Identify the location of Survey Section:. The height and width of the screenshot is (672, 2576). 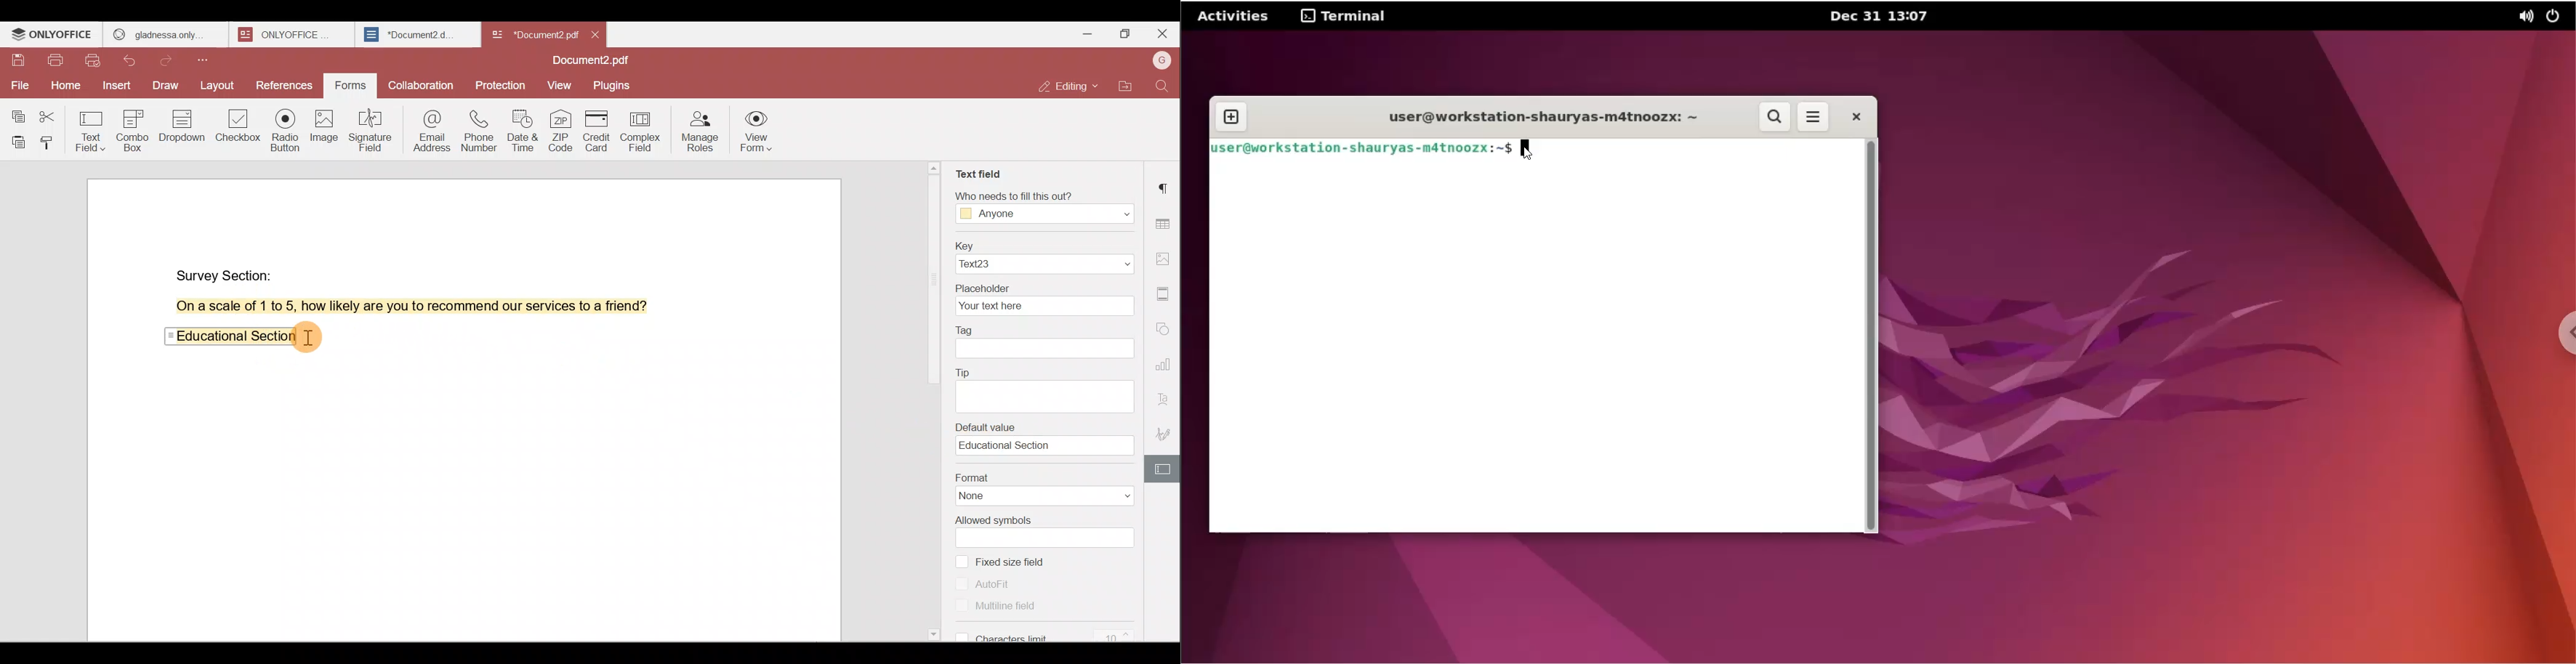
(226, 273).